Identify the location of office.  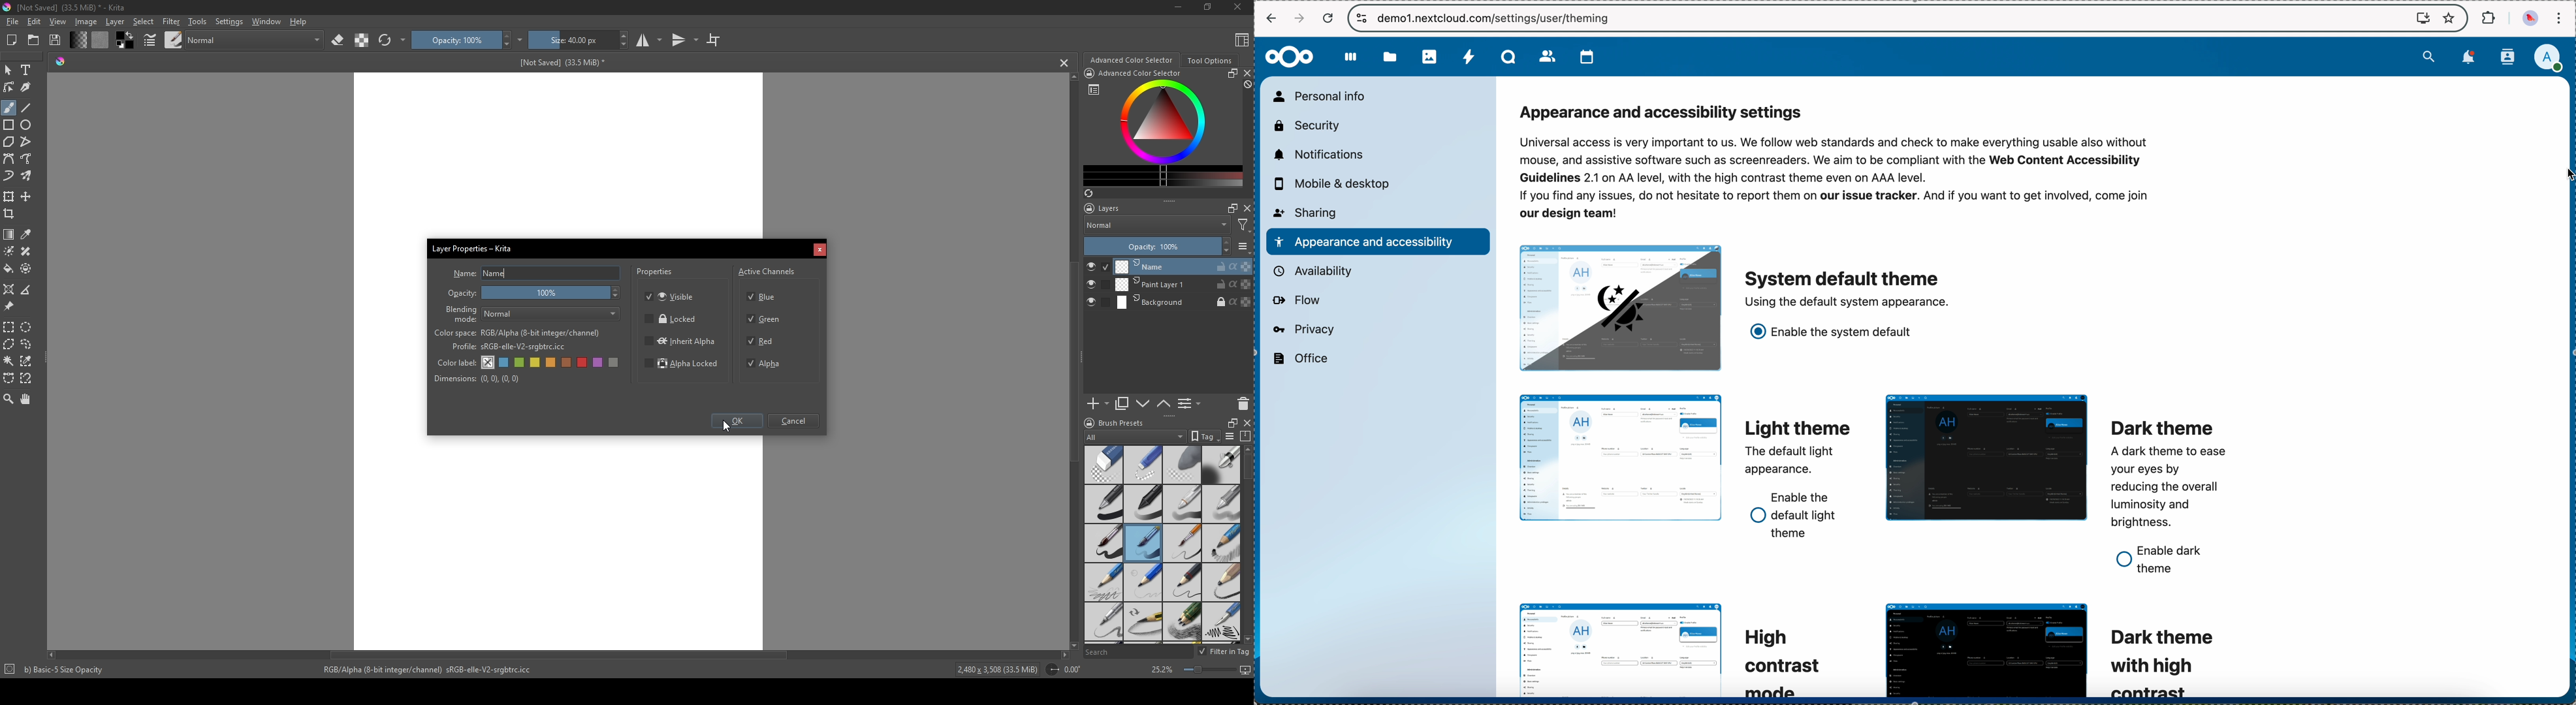
(1301, 359).